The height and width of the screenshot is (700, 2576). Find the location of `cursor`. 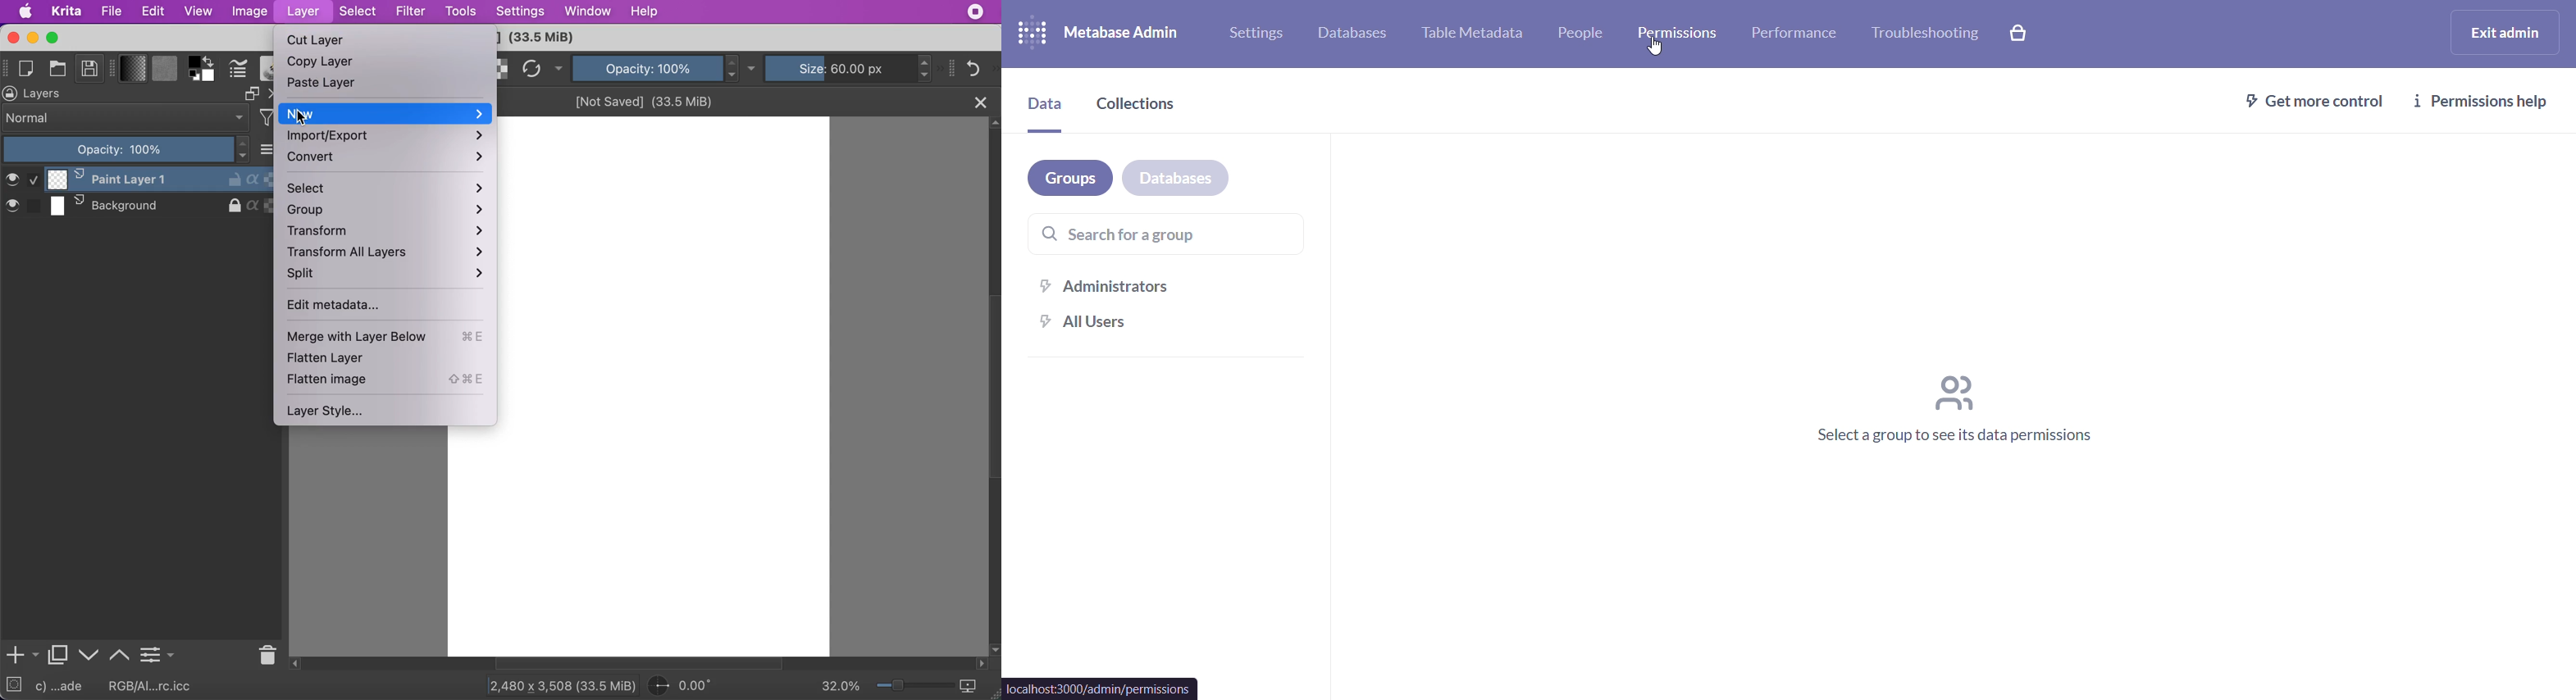

cursor is located at coordinates (1654, 47).